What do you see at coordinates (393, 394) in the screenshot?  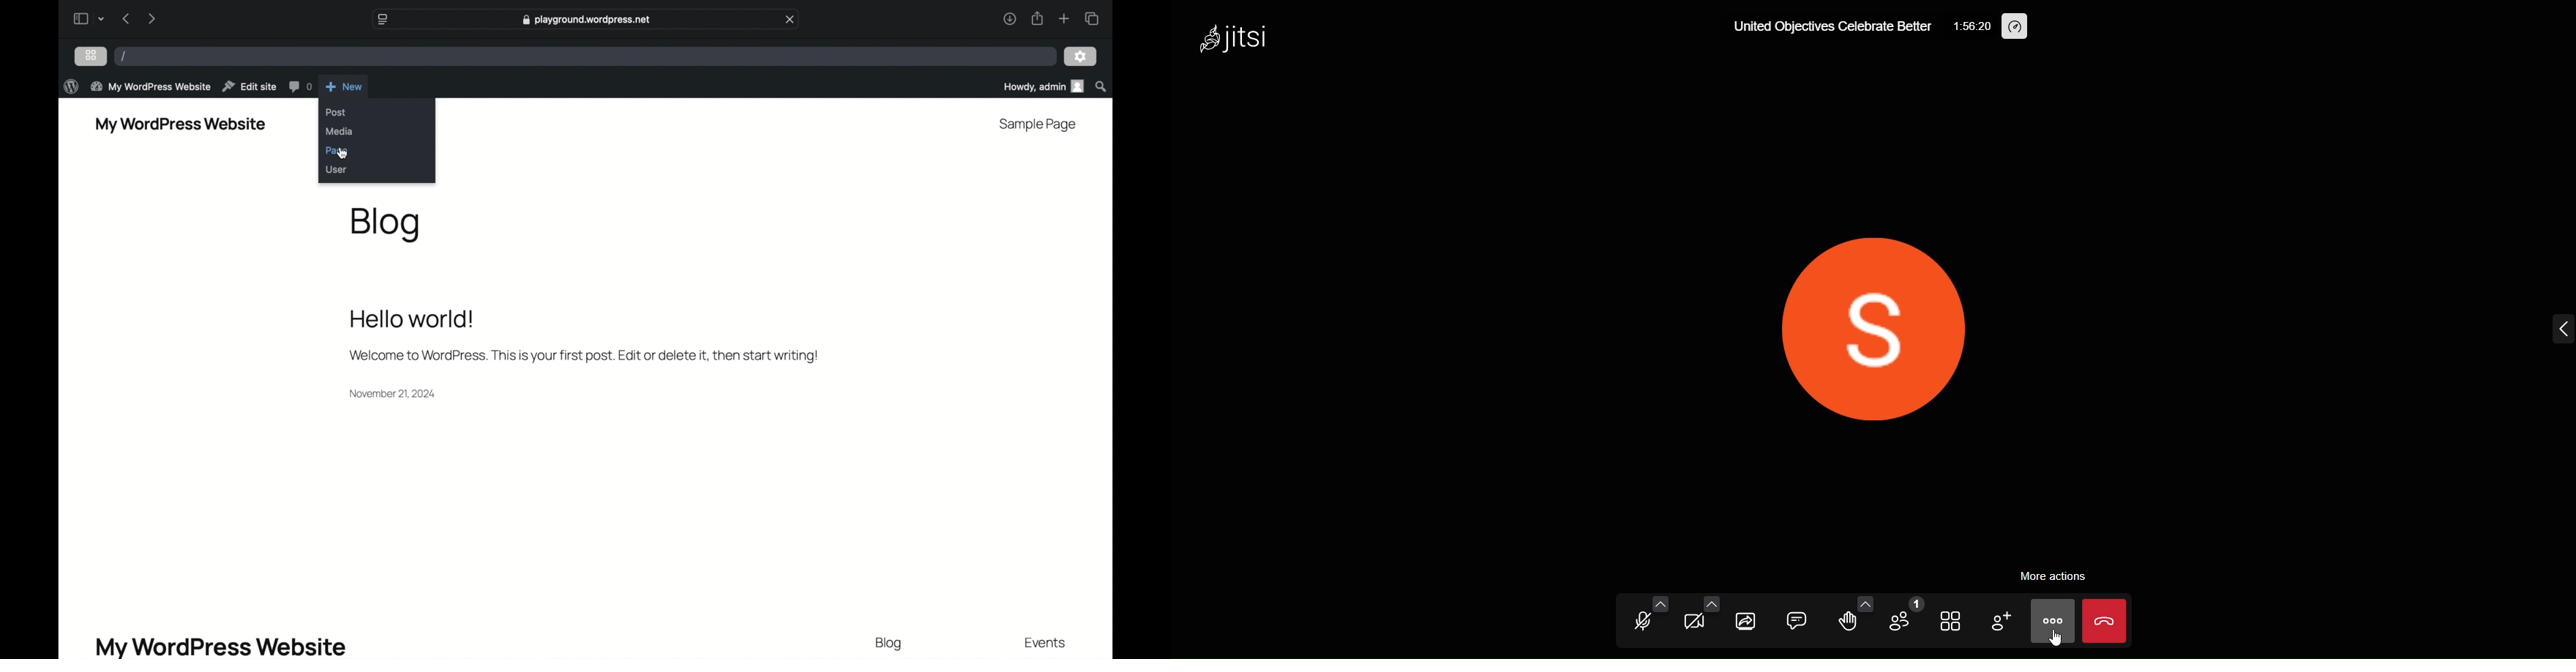 I see `date` at bounding box center [393, 394].